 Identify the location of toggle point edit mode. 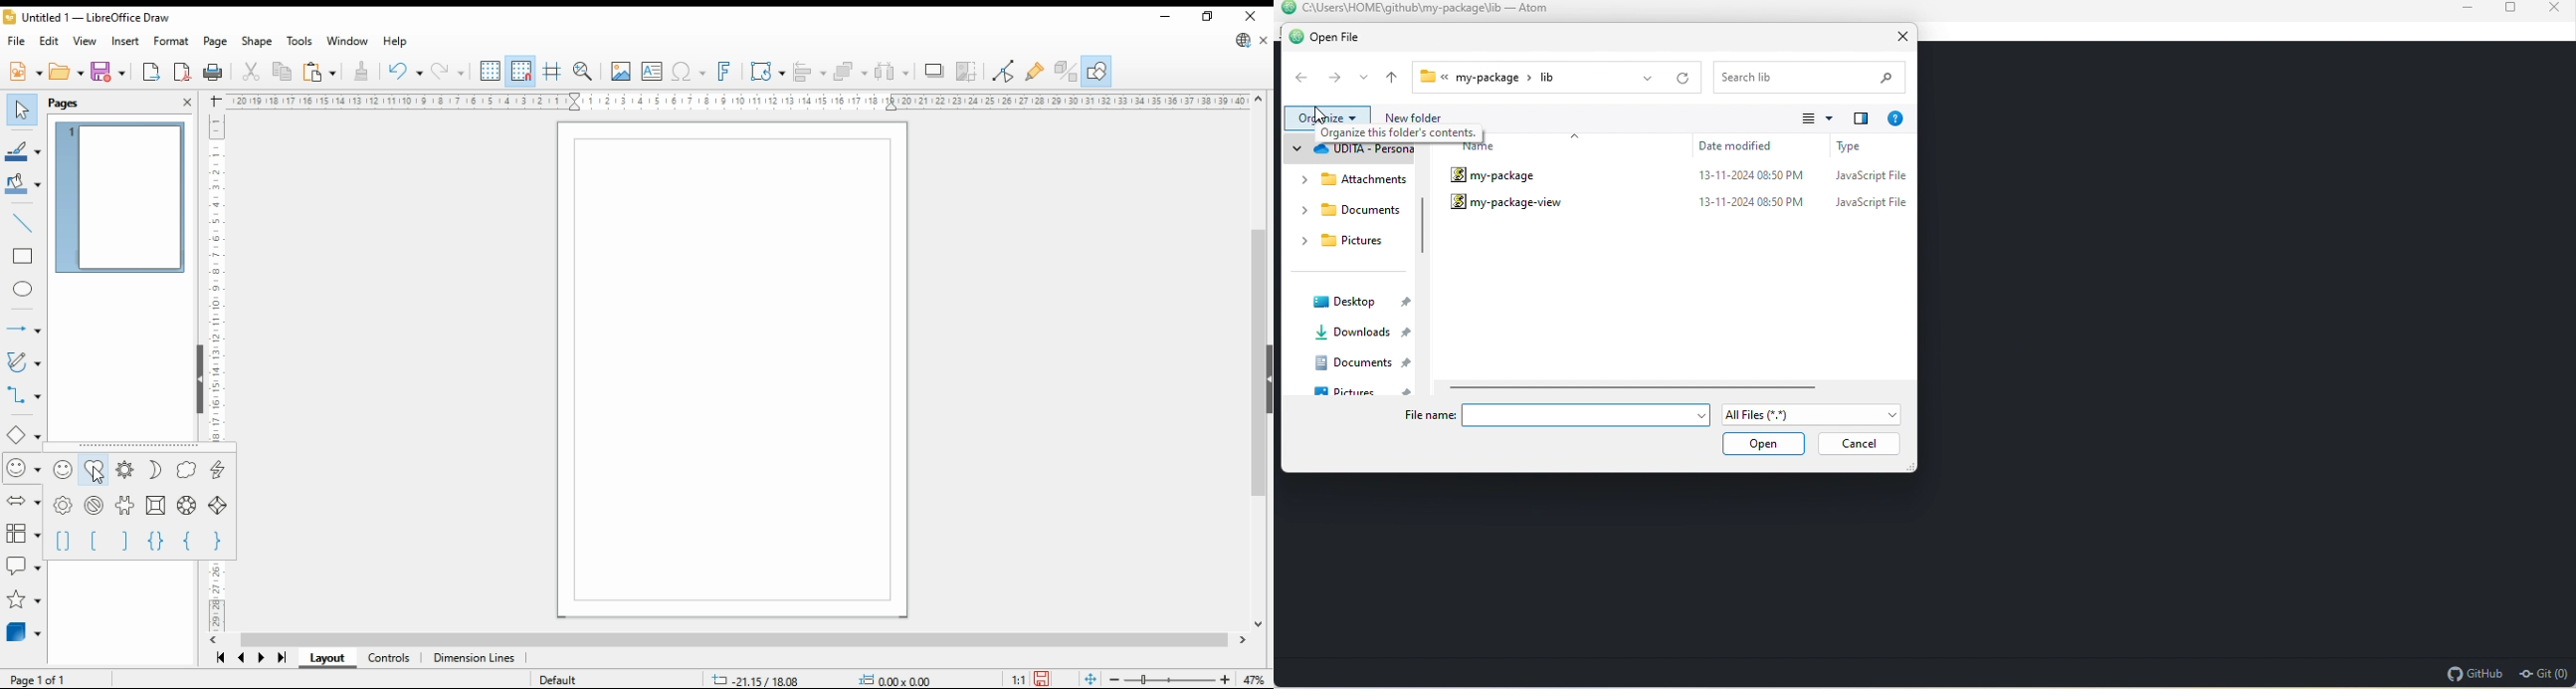
(1005, 73).